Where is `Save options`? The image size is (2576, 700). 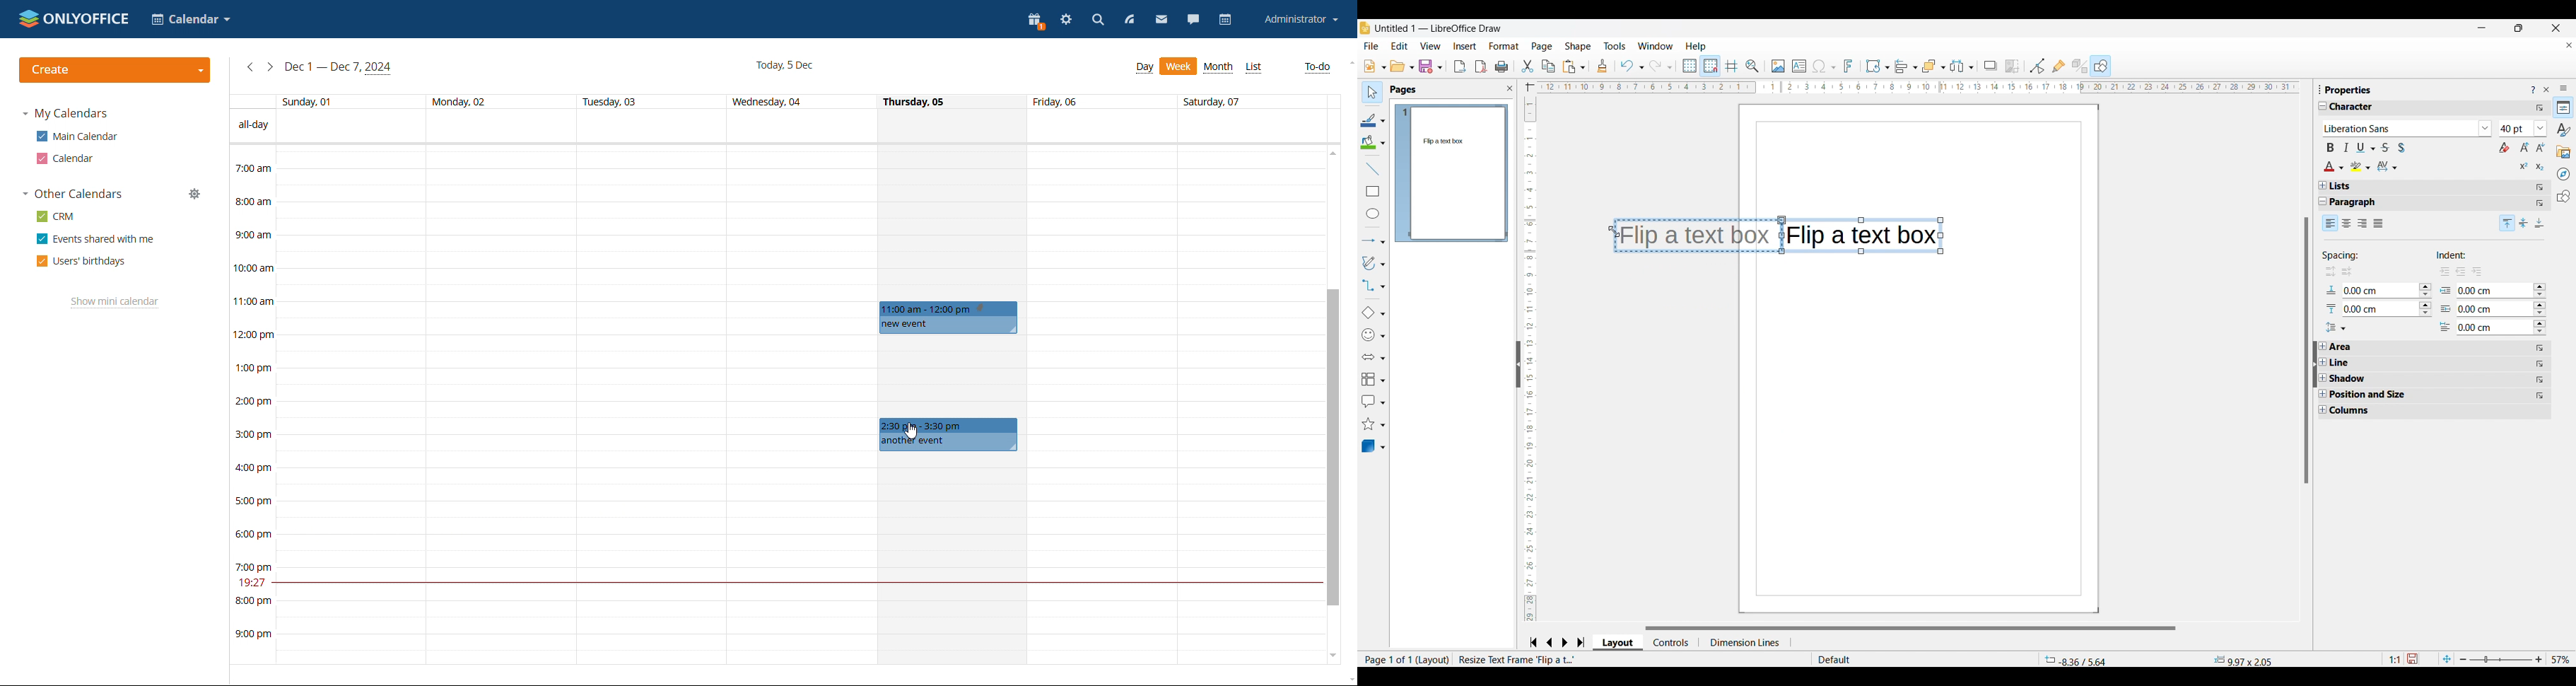
Save options is located at coordinates (1431, 66).